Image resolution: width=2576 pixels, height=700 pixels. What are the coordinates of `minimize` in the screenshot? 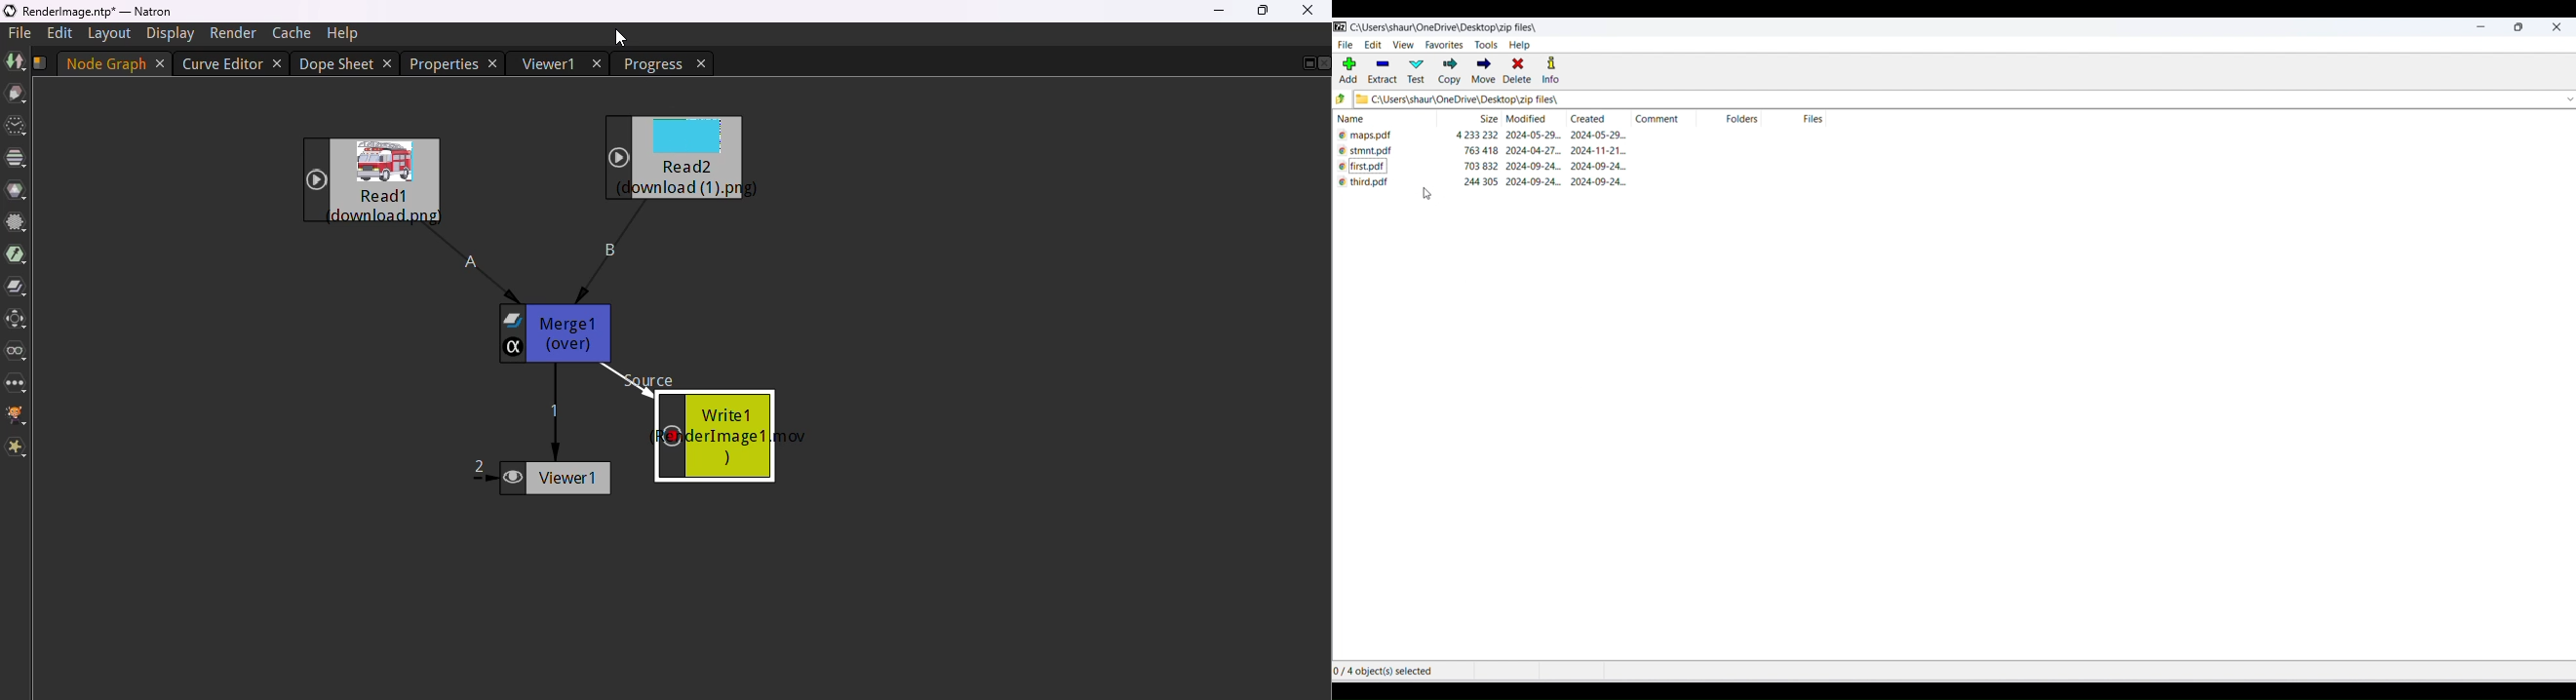 It's located at (2480, 29).